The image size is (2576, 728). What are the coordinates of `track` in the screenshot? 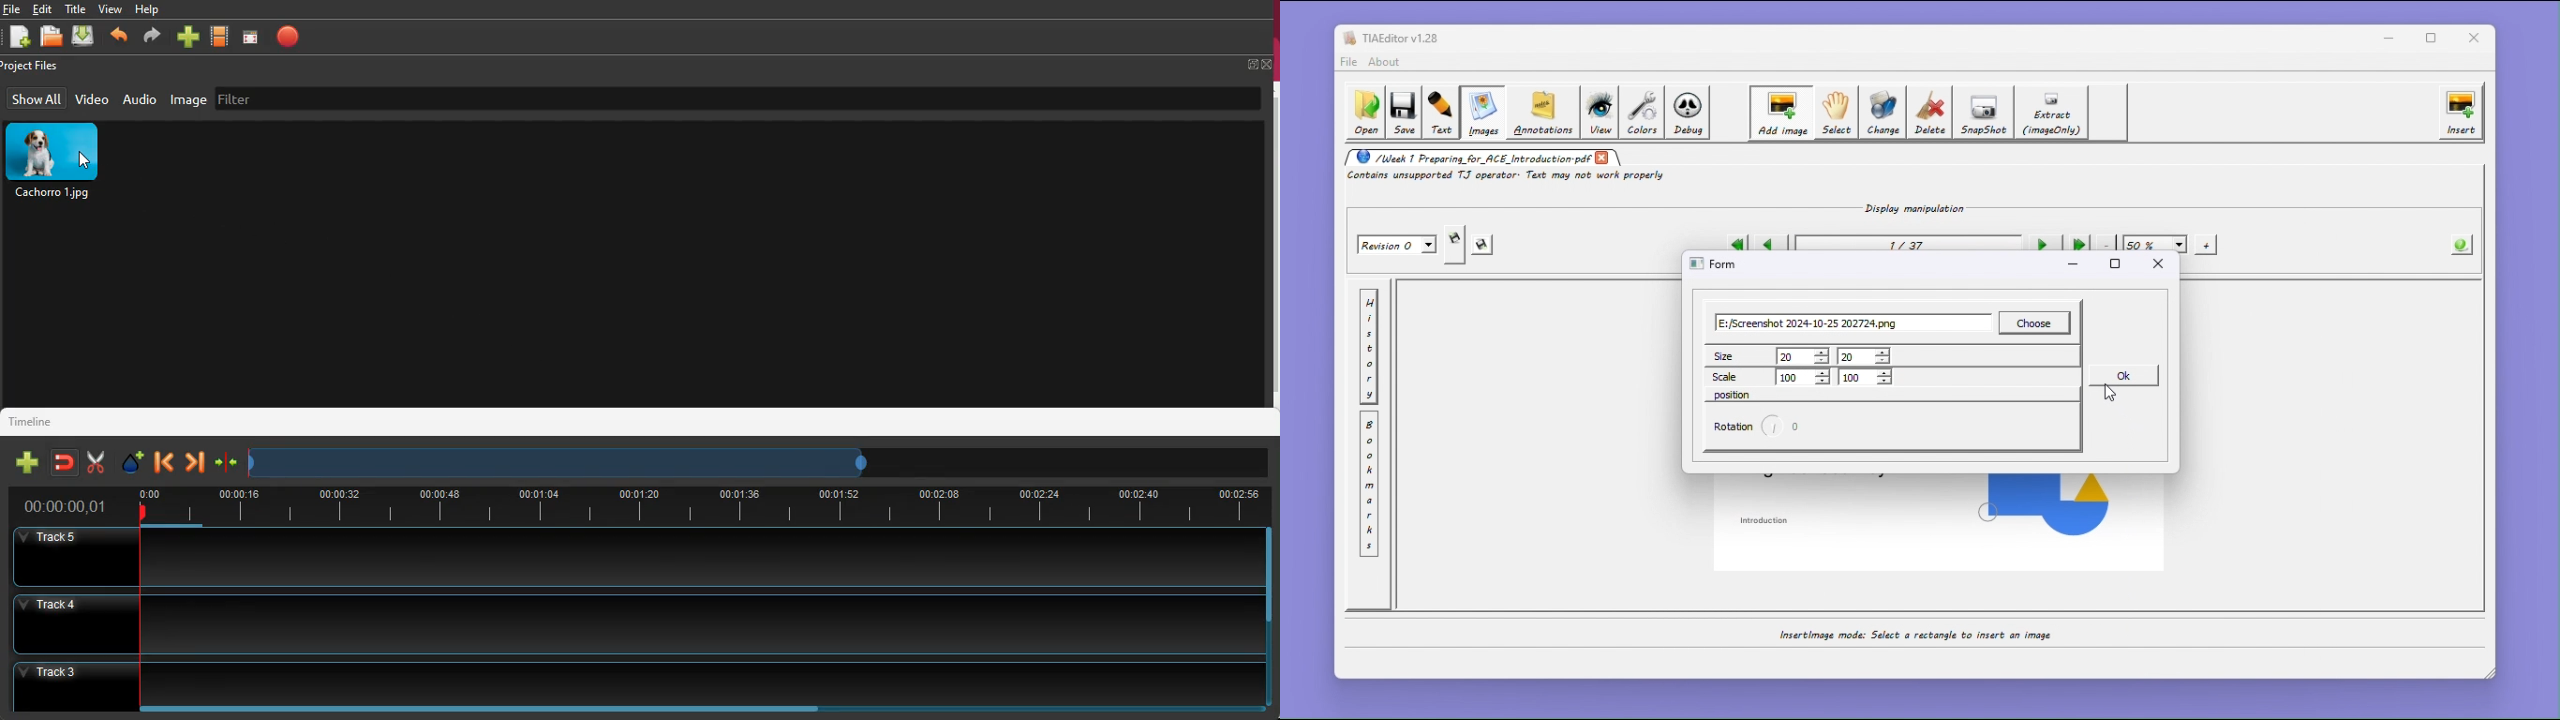 It's located at (632, 558).